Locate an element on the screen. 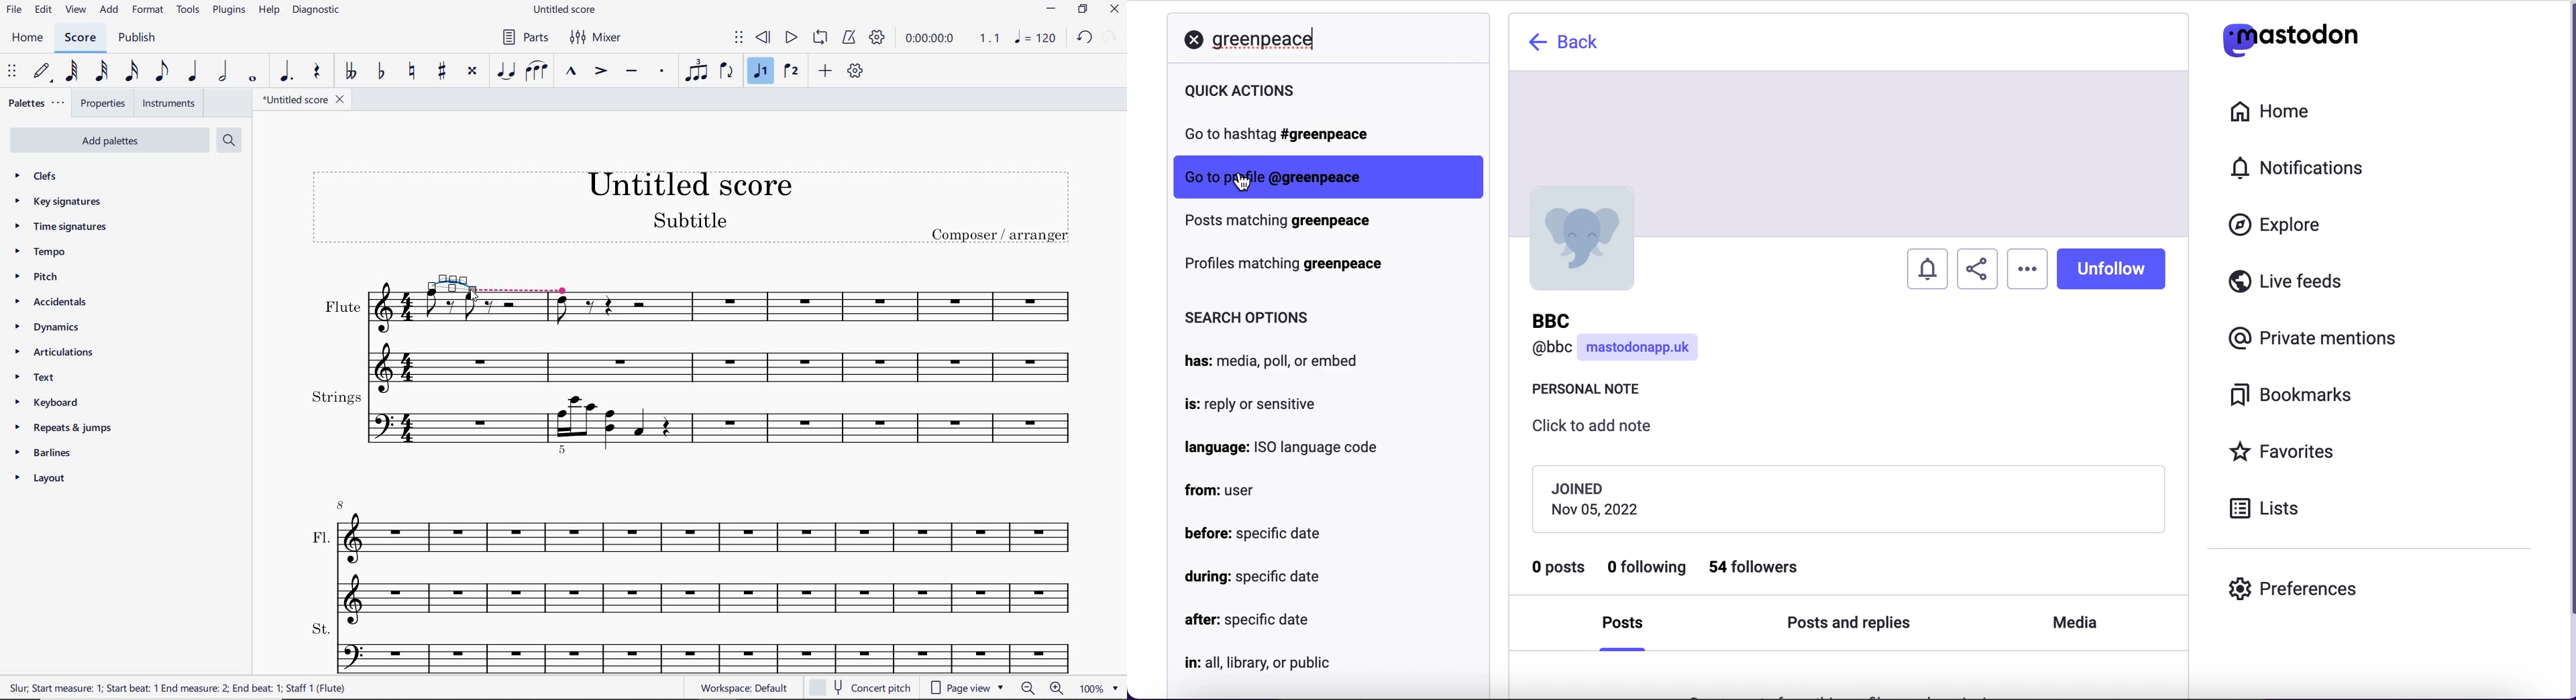 Image resolution: width=2576 pixels, height=700 pixels. share is located at coordinates (1978, 269).